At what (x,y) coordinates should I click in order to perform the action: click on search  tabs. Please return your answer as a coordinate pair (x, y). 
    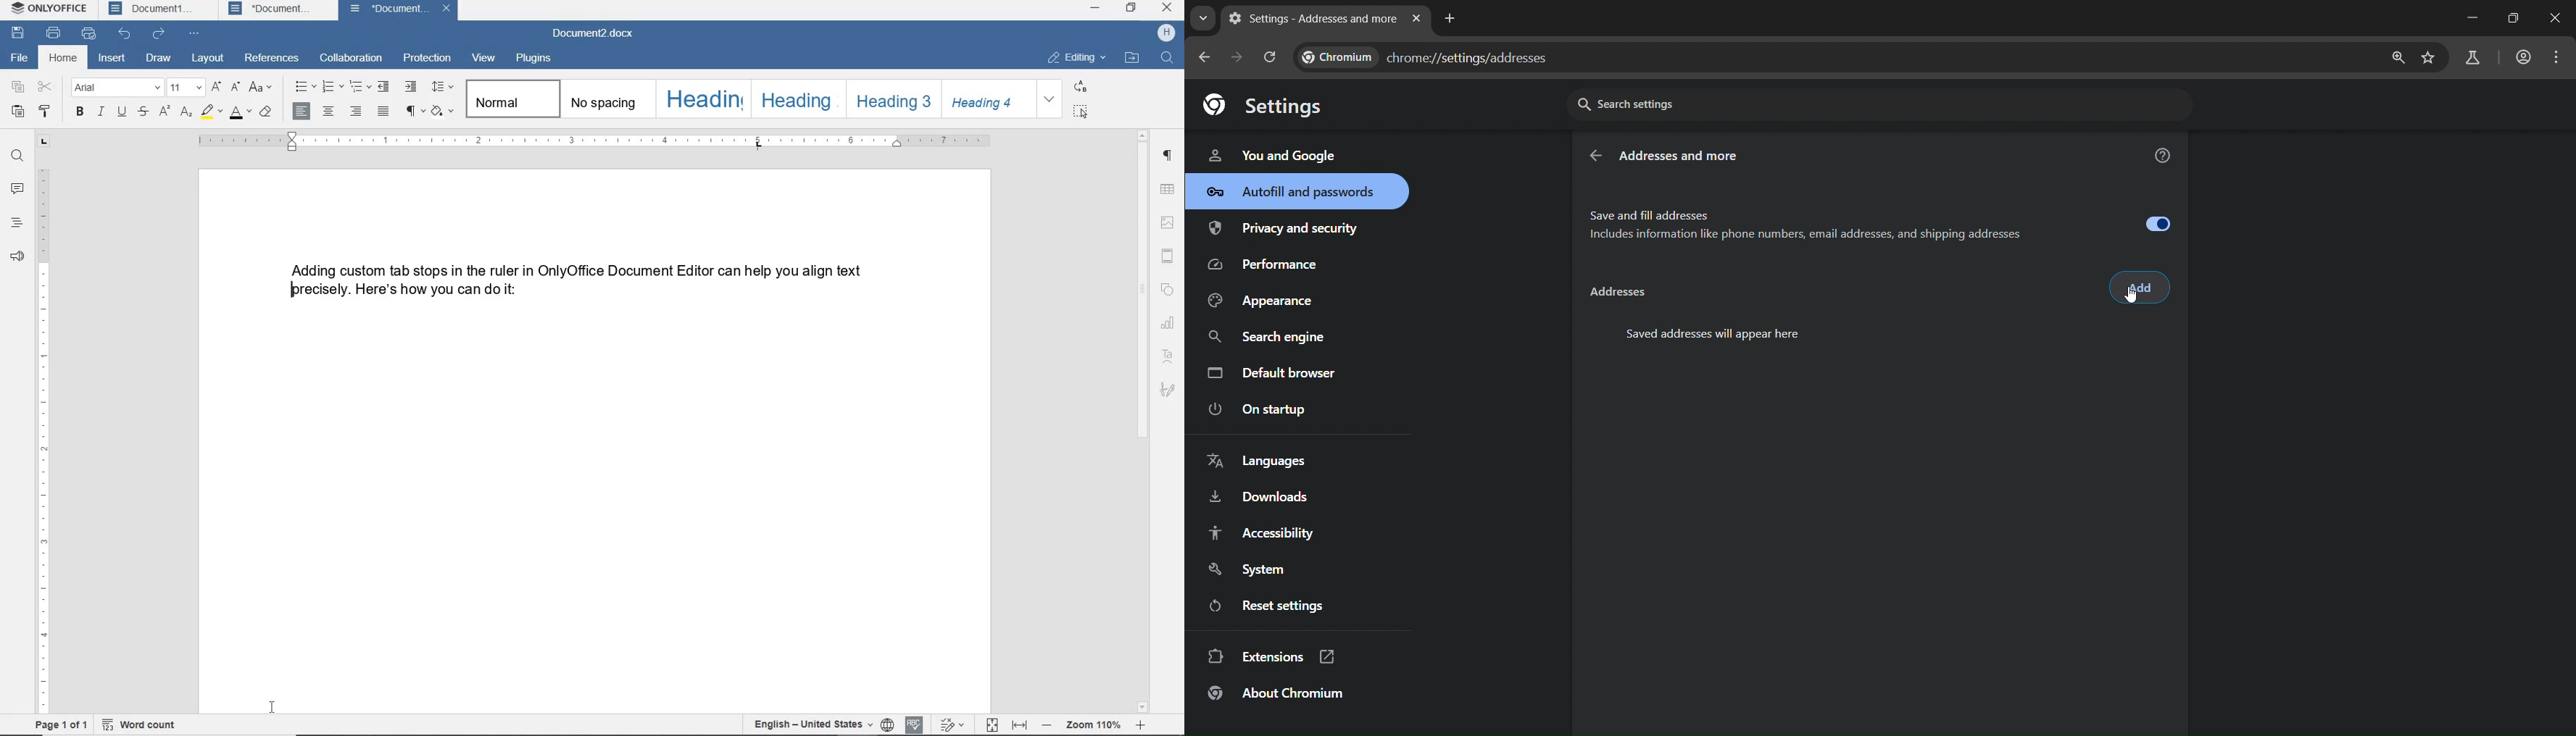
    Looking at the image, I should click on (1202, 18).